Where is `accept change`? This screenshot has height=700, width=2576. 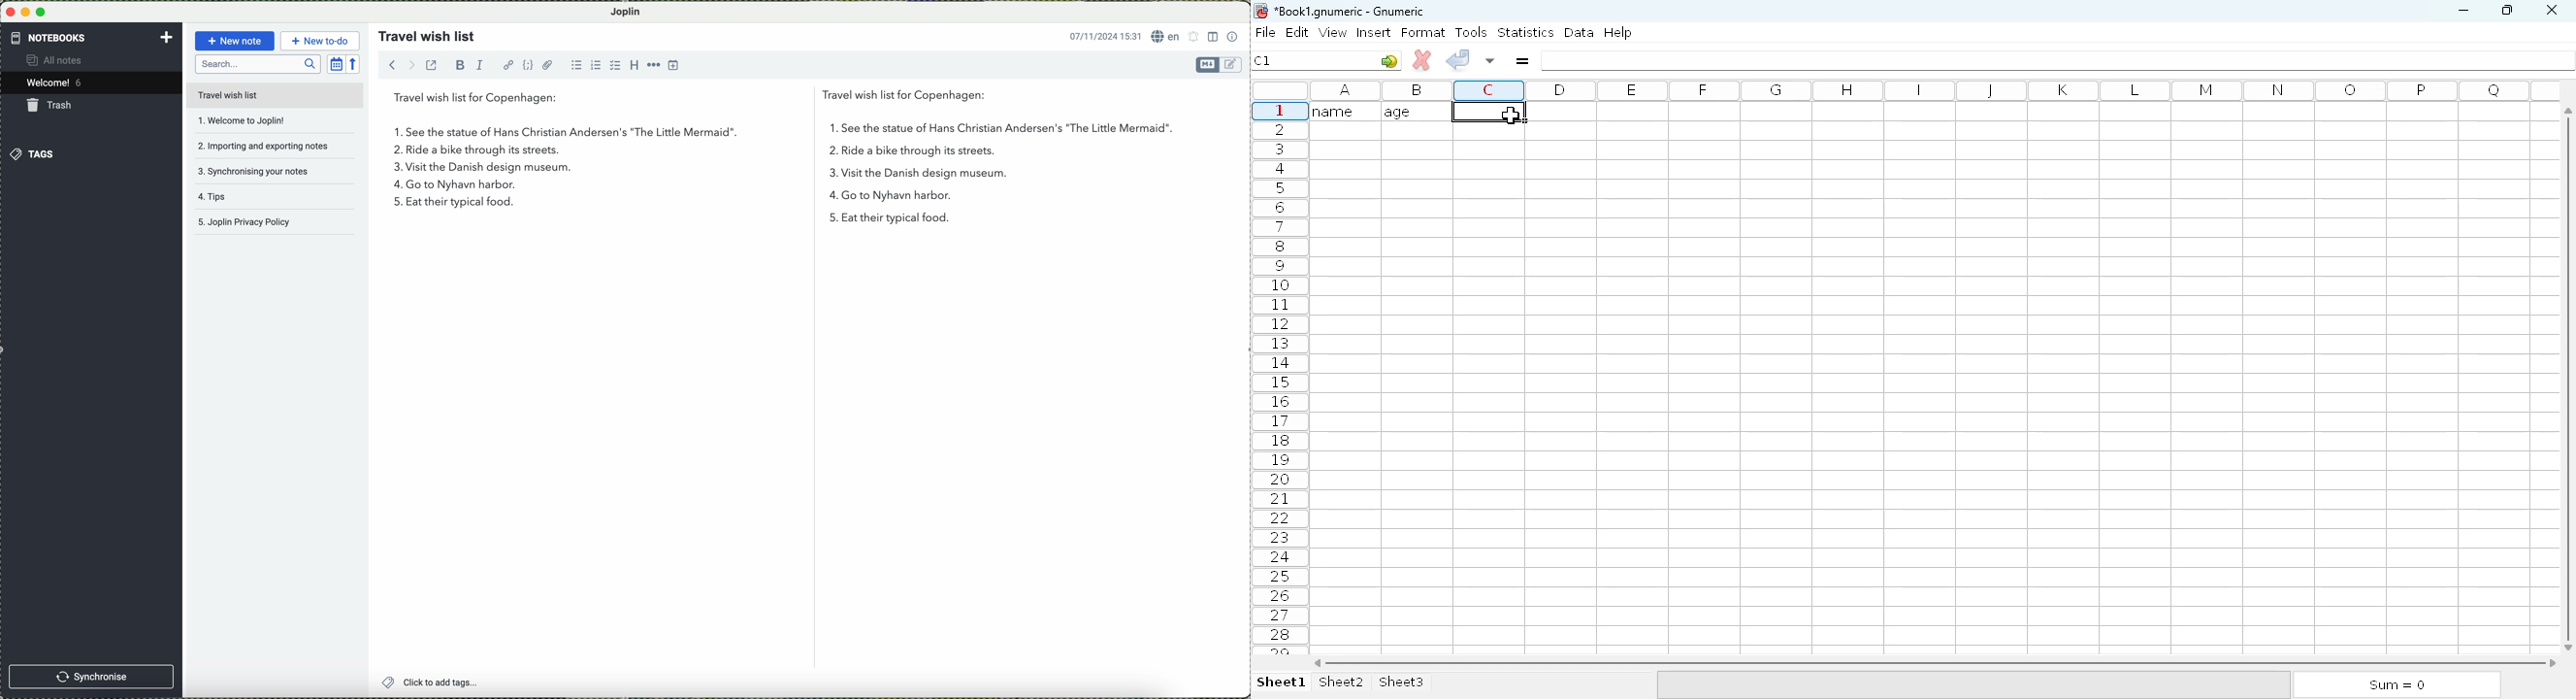
accept change is located at coordinates (1457, 58).